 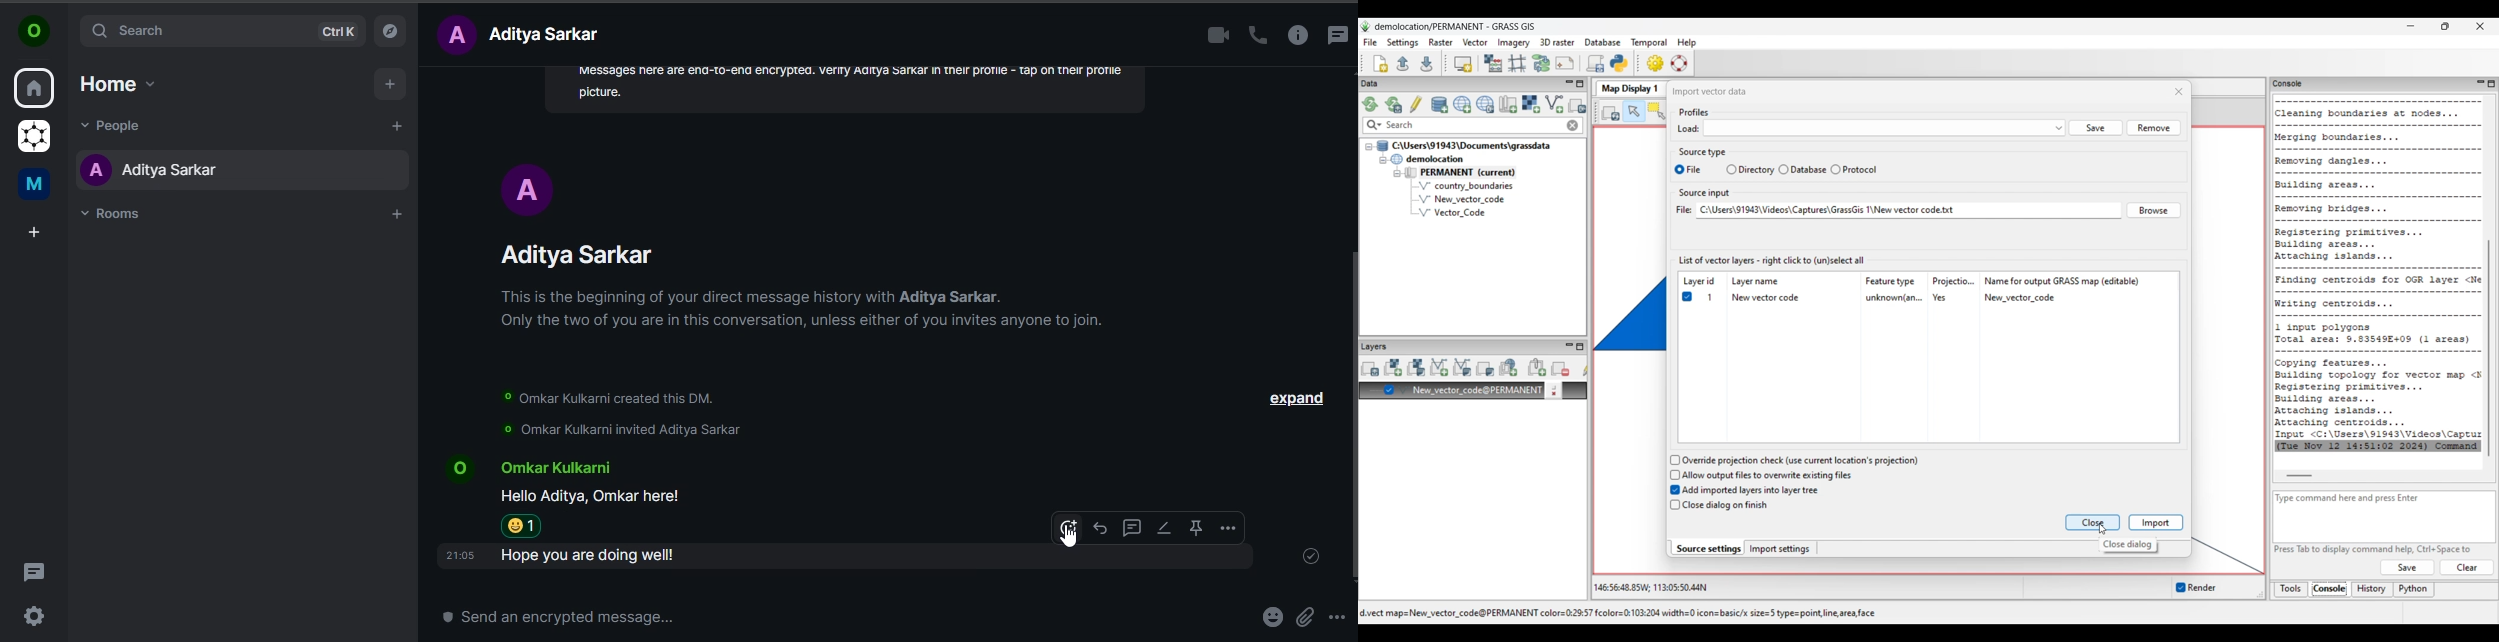 I want to click on ‘Messages nere are enc-10-ena encrypea. veriry Aaitya Safar in their profile - tap on their profile.
picture., so click(x=850, y=87).